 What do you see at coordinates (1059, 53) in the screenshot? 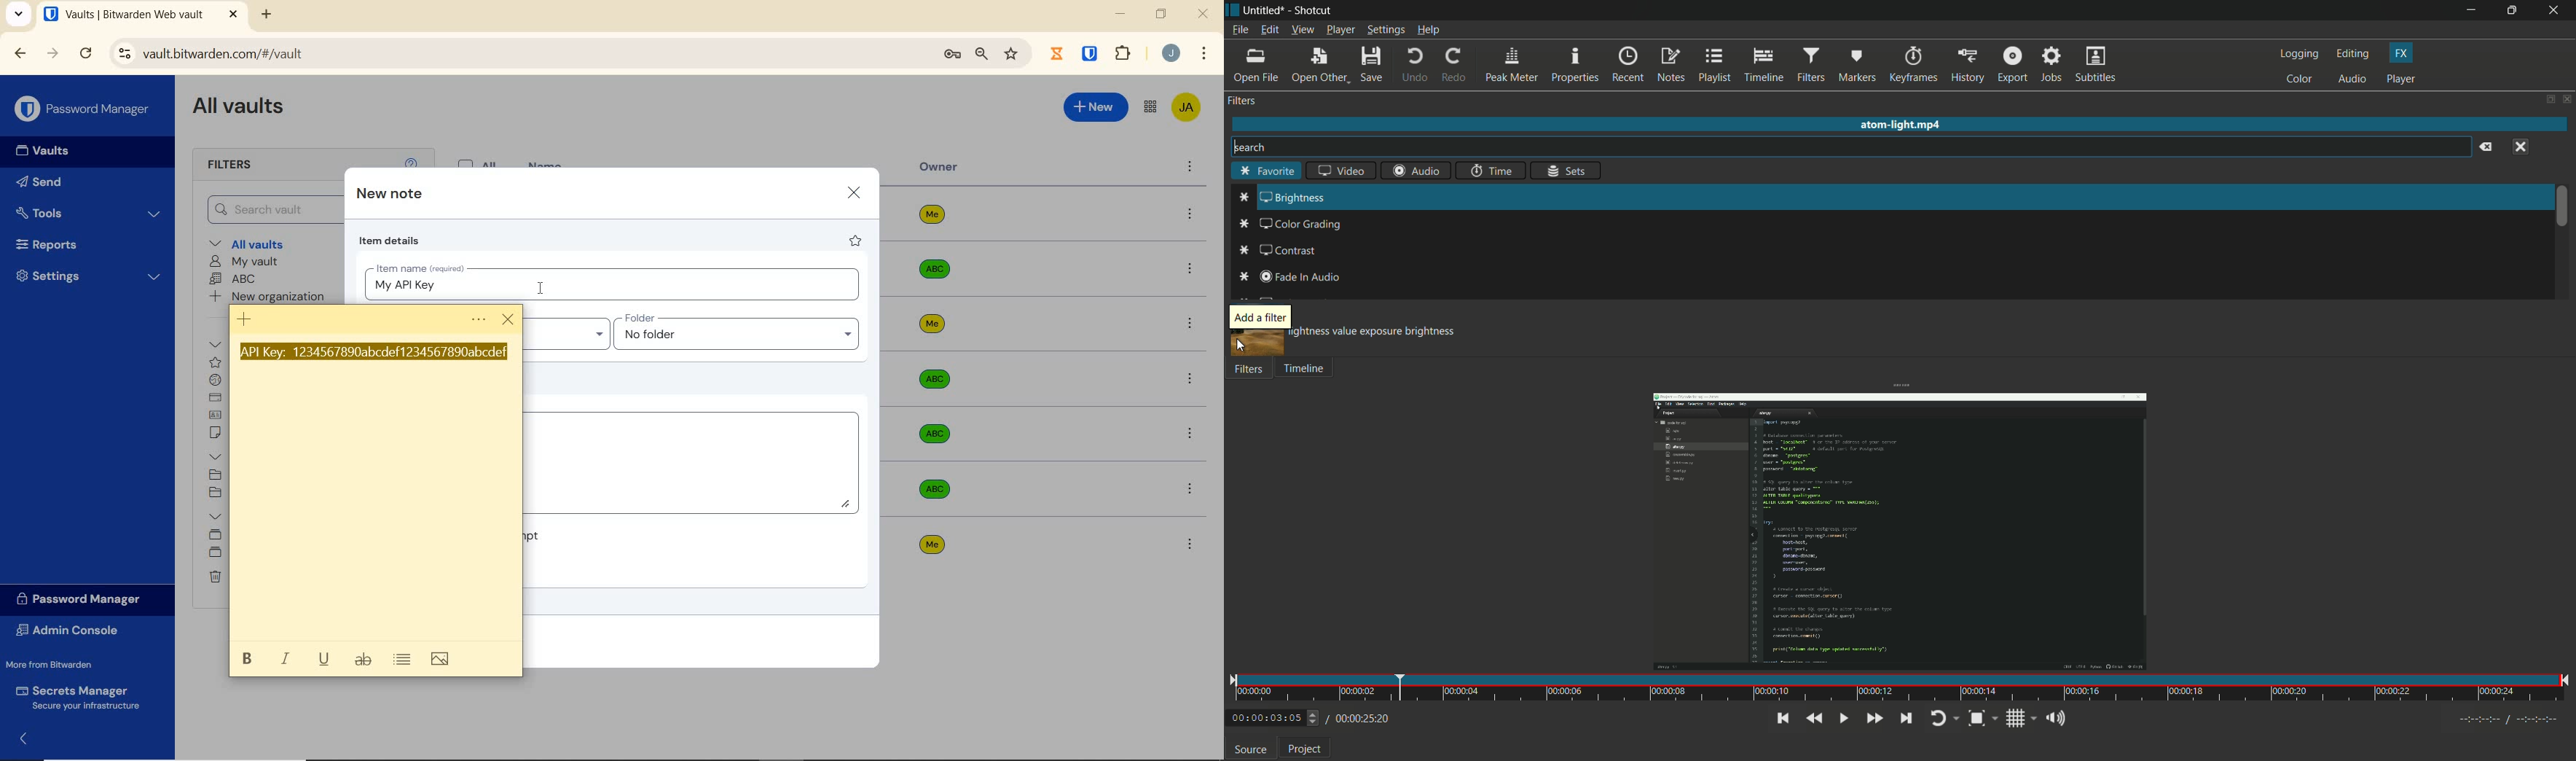
I see `Jibril Extension` at bounding box center [1059, 53].